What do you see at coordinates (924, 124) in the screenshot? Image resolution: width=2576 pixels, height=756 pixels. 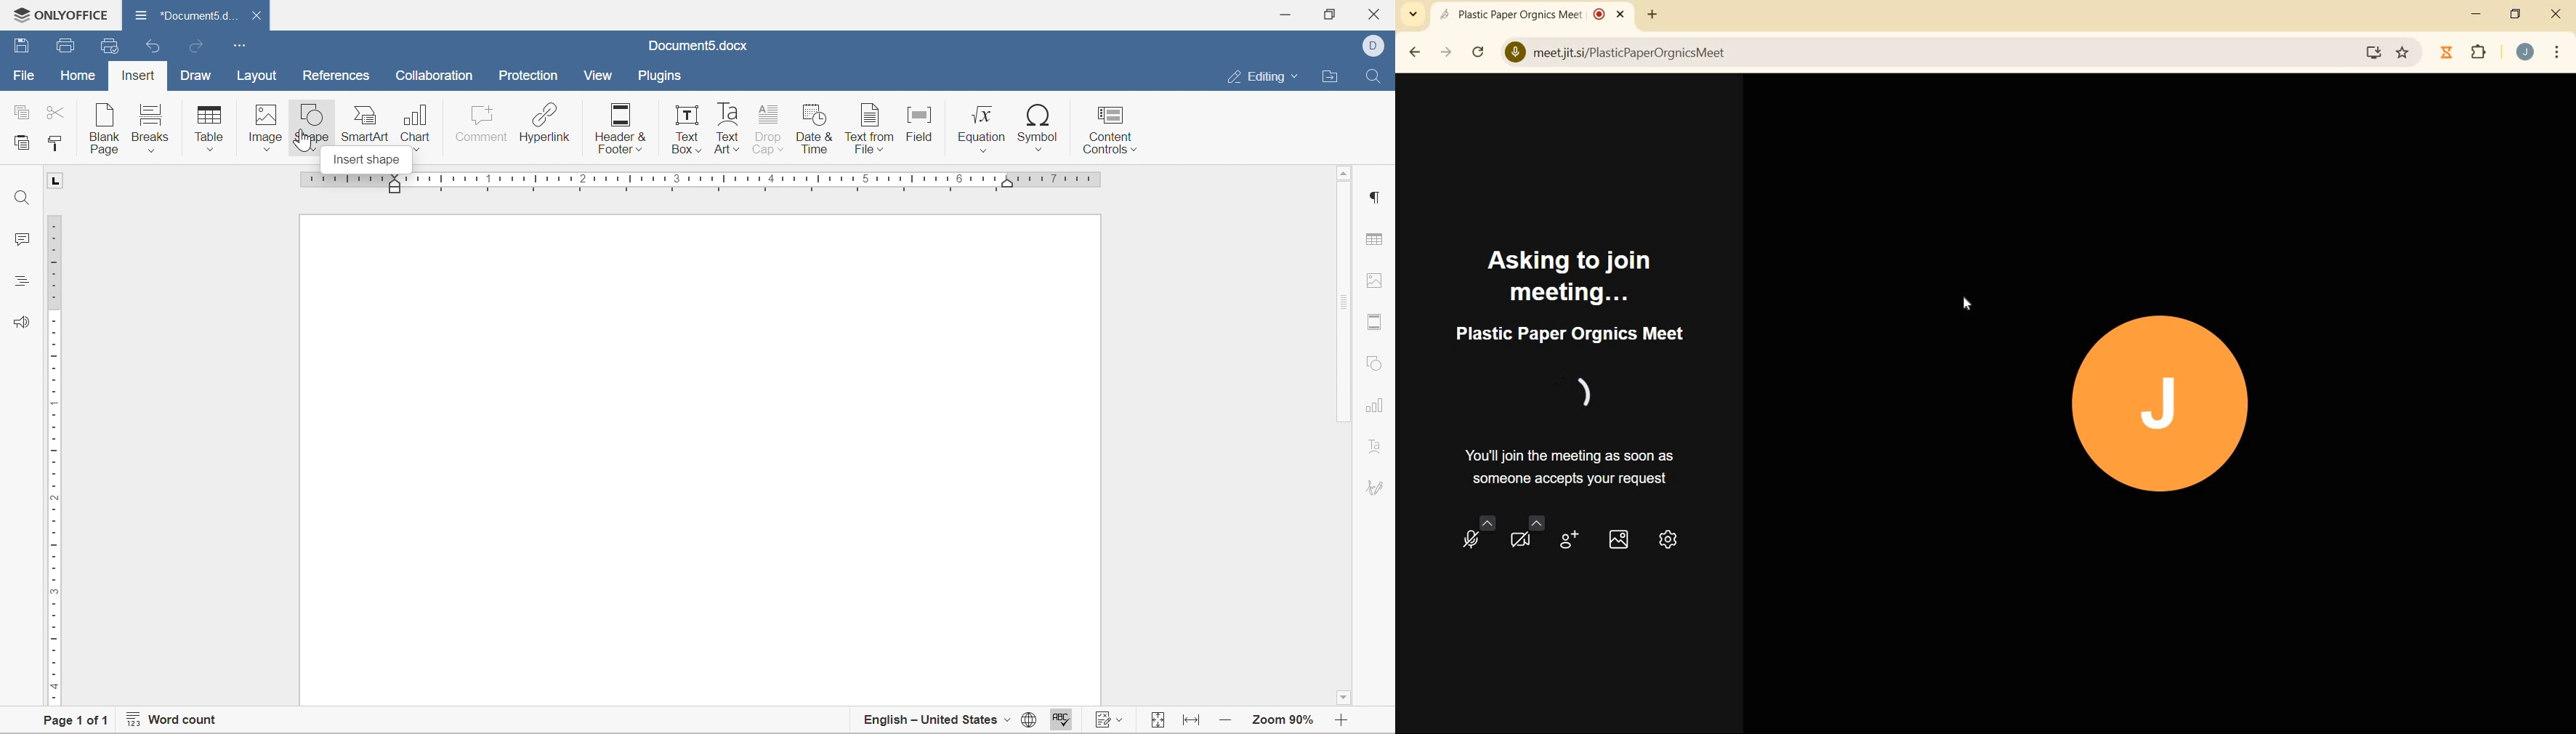 I see `field` at bounding box center [924, 124].